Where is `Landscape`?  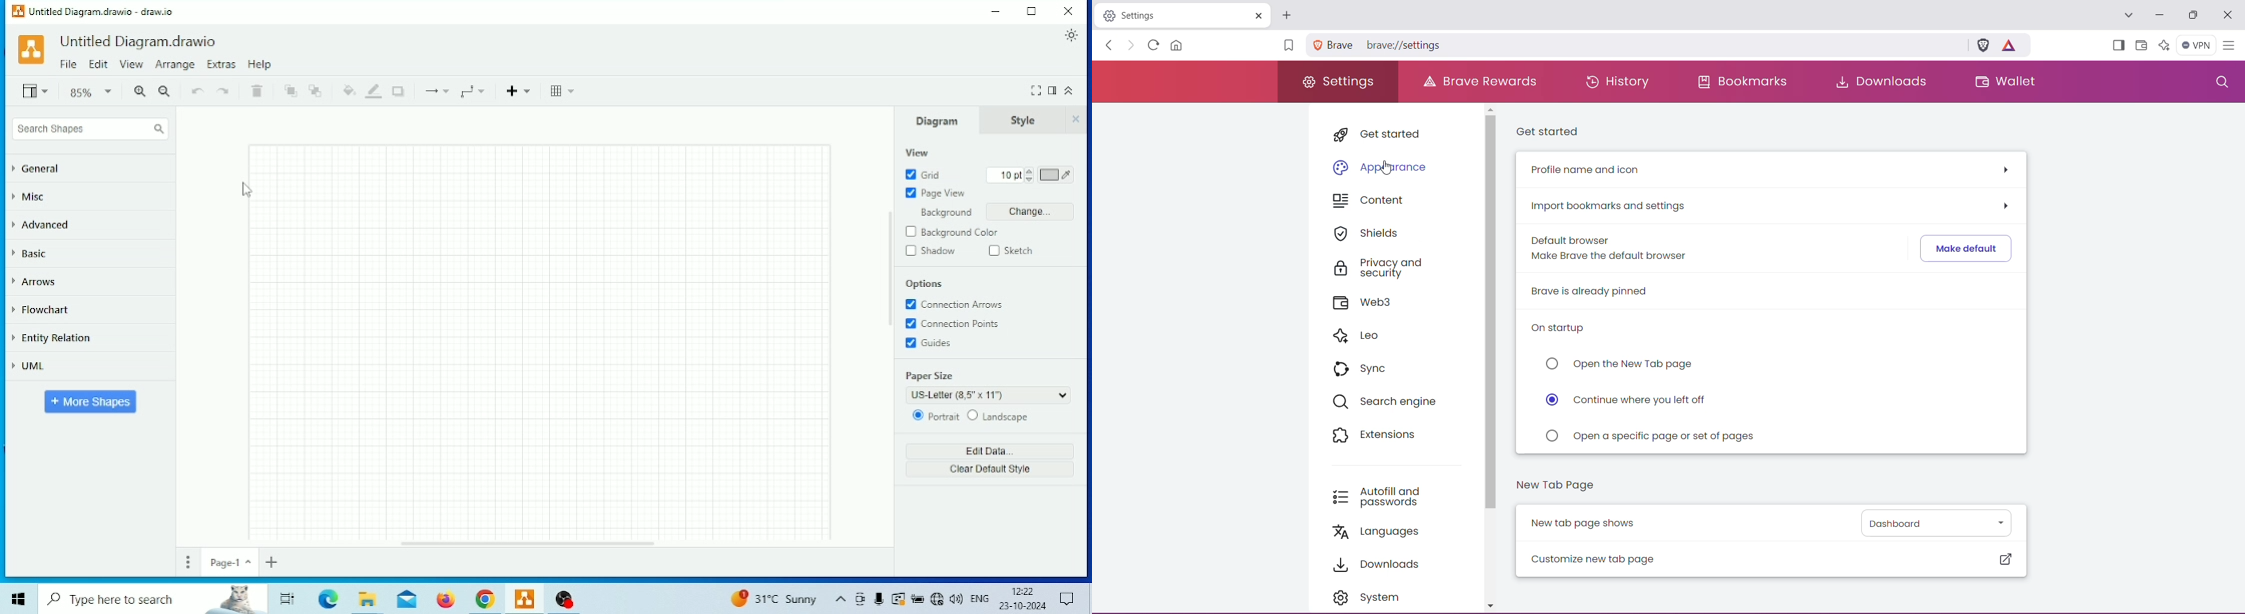 Landscape is located at coordinates (997, 416).